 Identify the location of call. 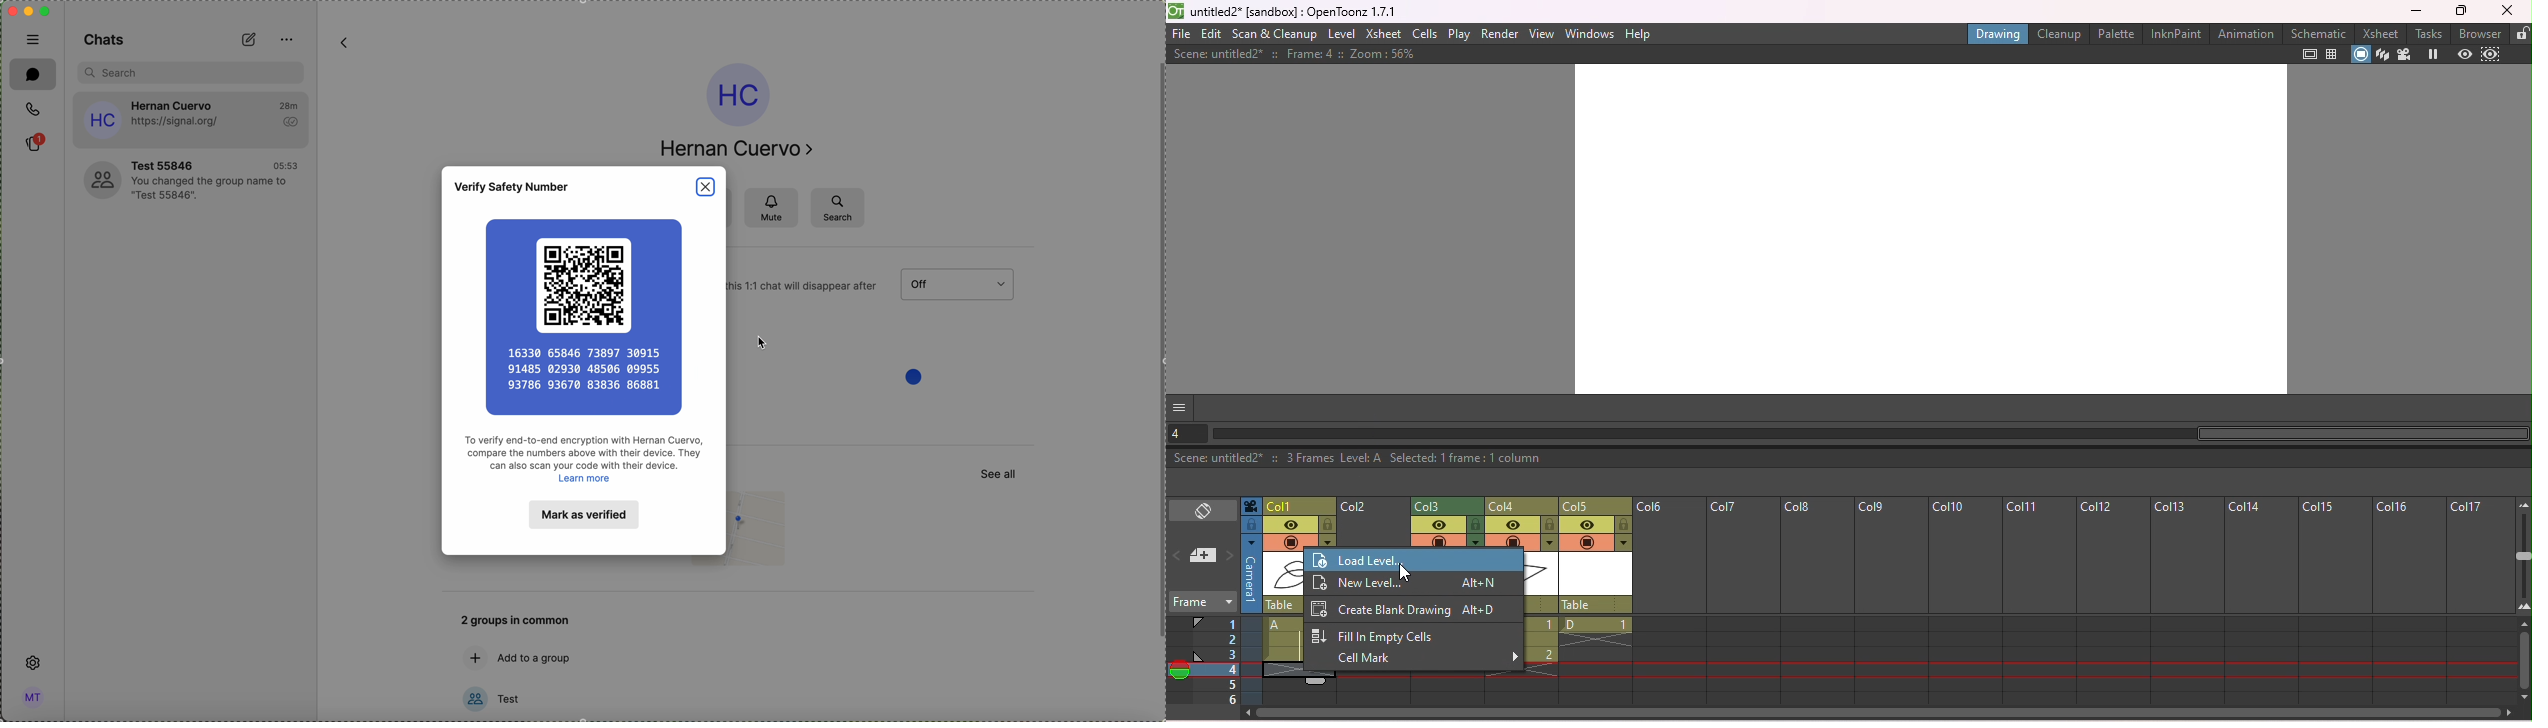
(35, 110).